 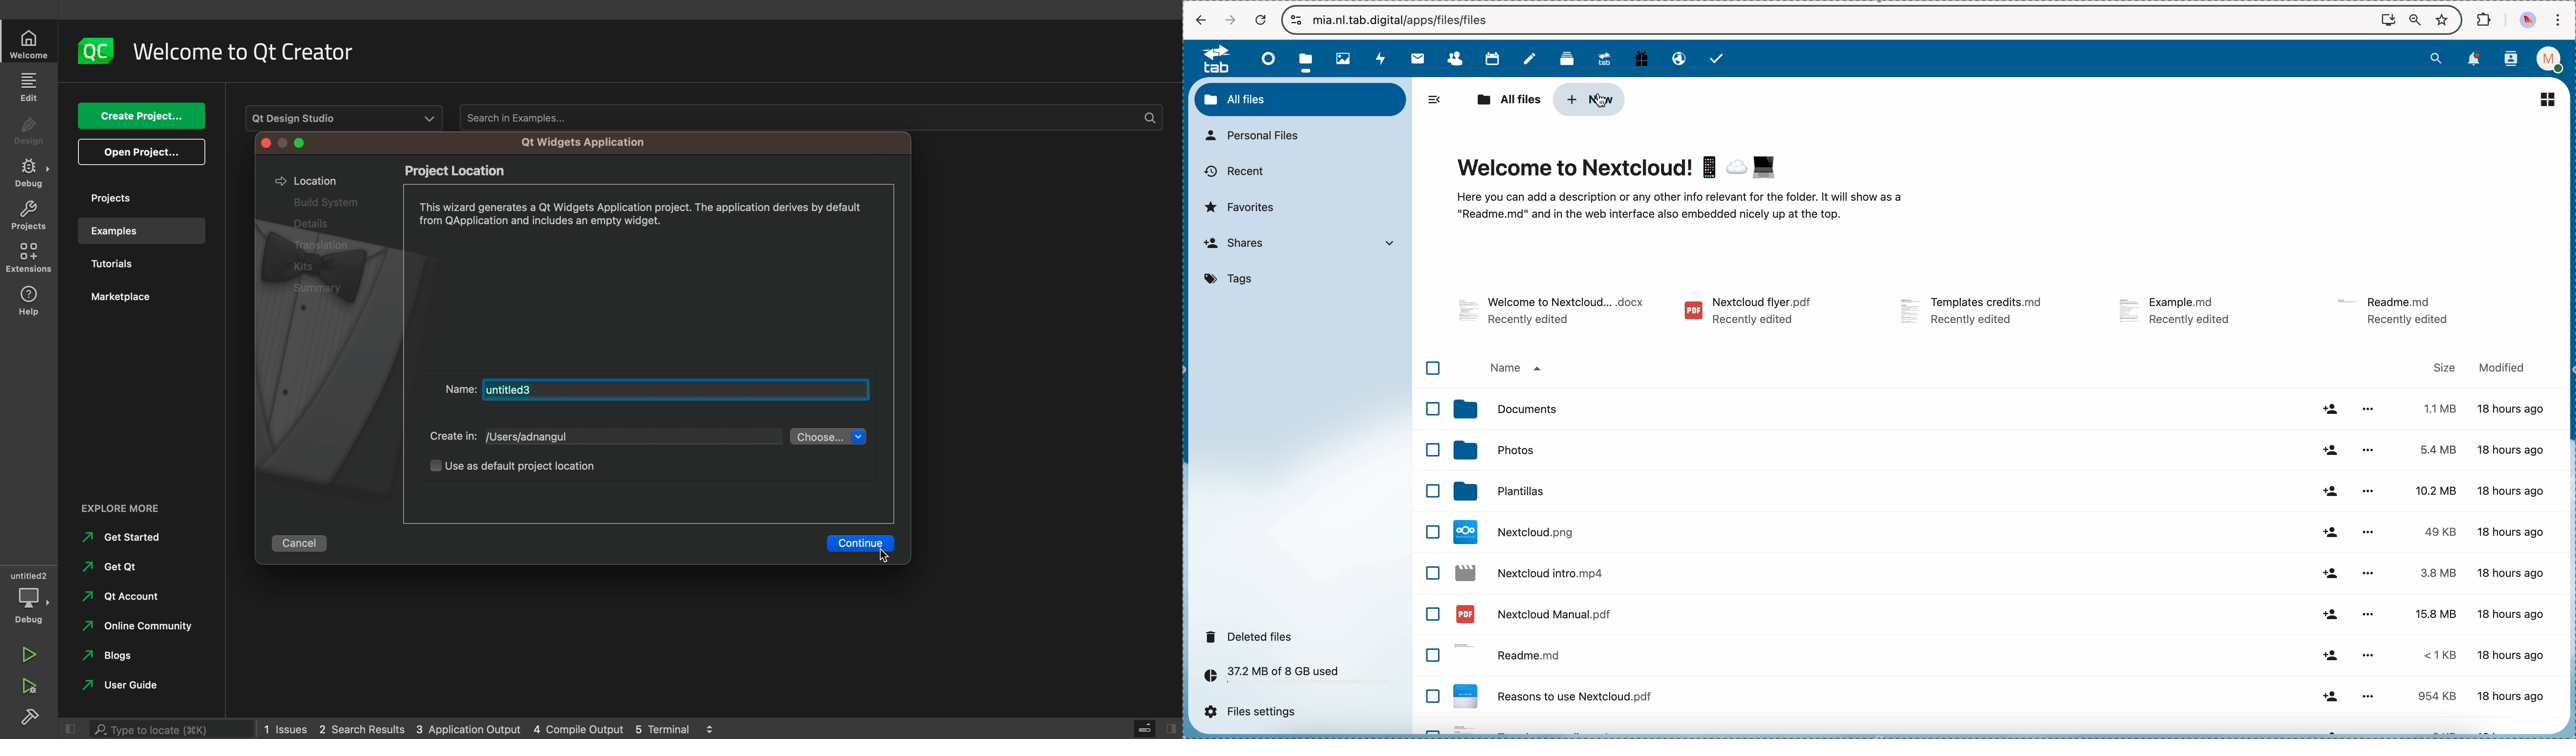 What do you see at coordinates (1232, 280) in the screenshot?
I see `tags` at bounding box center [1232, 280].